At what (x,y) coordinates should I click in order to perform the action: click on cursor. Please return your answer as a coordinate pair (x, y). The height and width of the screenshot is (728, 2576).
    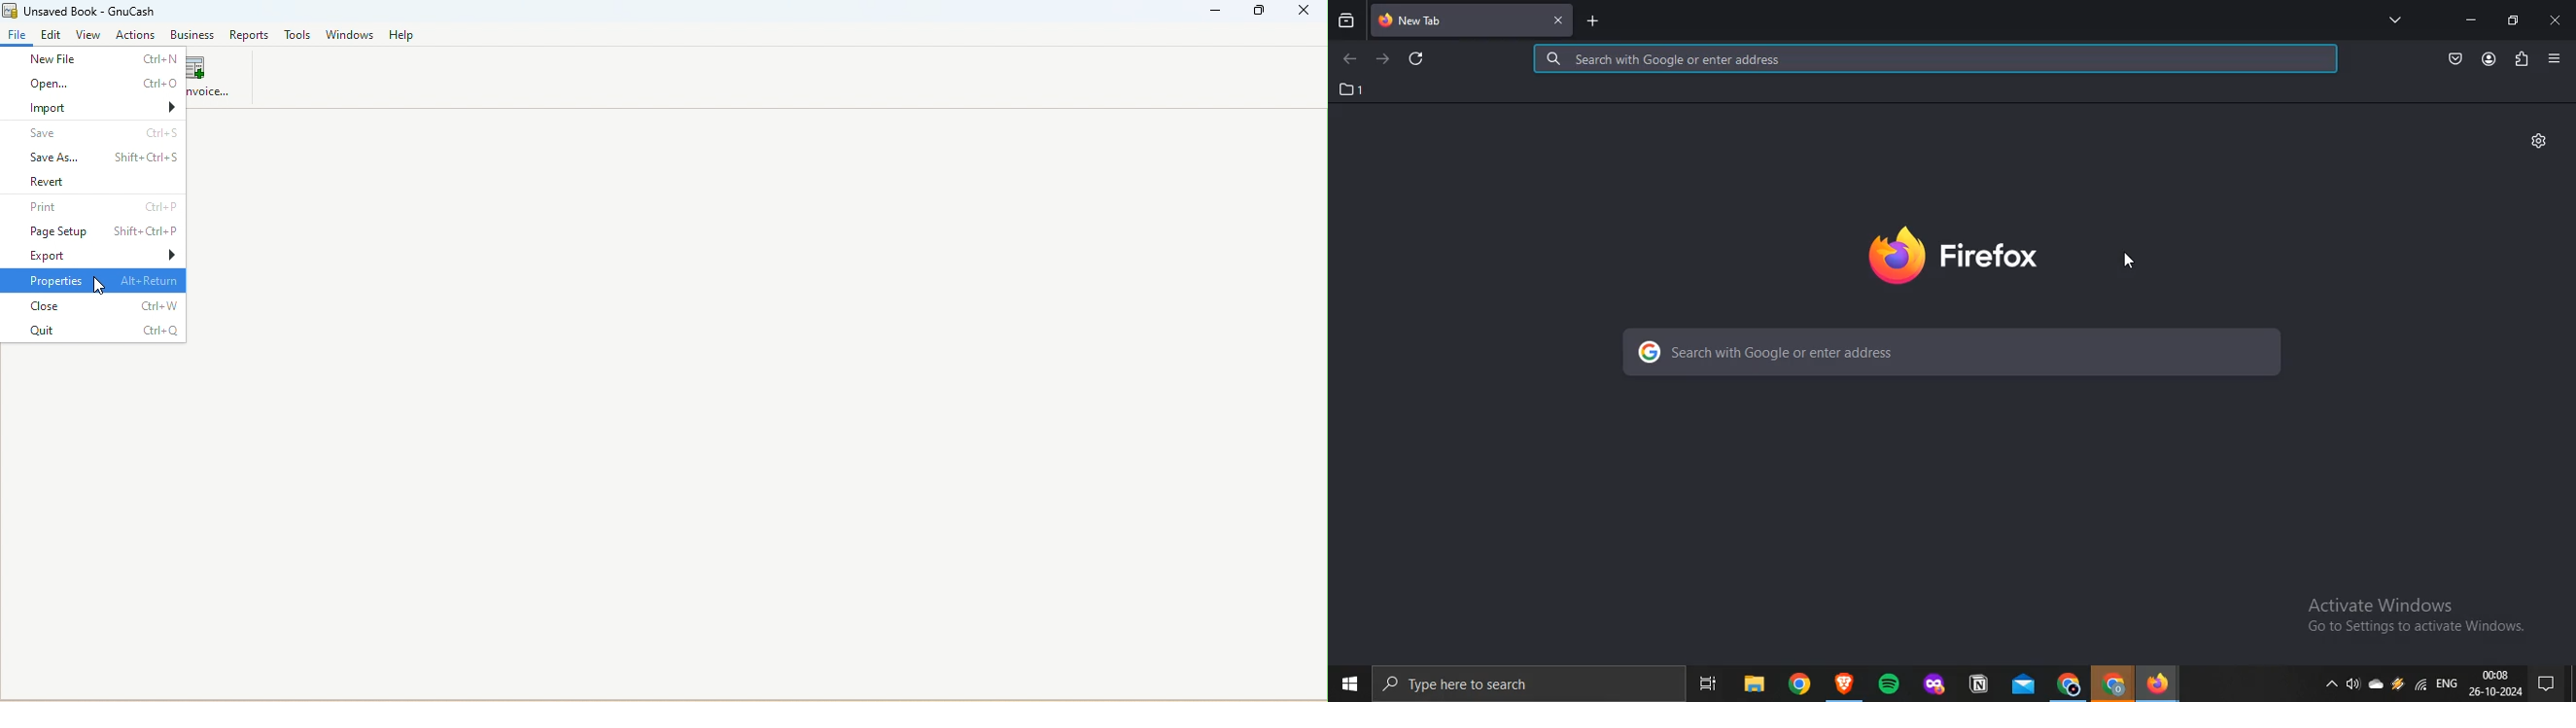
    Looking at the image, I should click on (98, 288).